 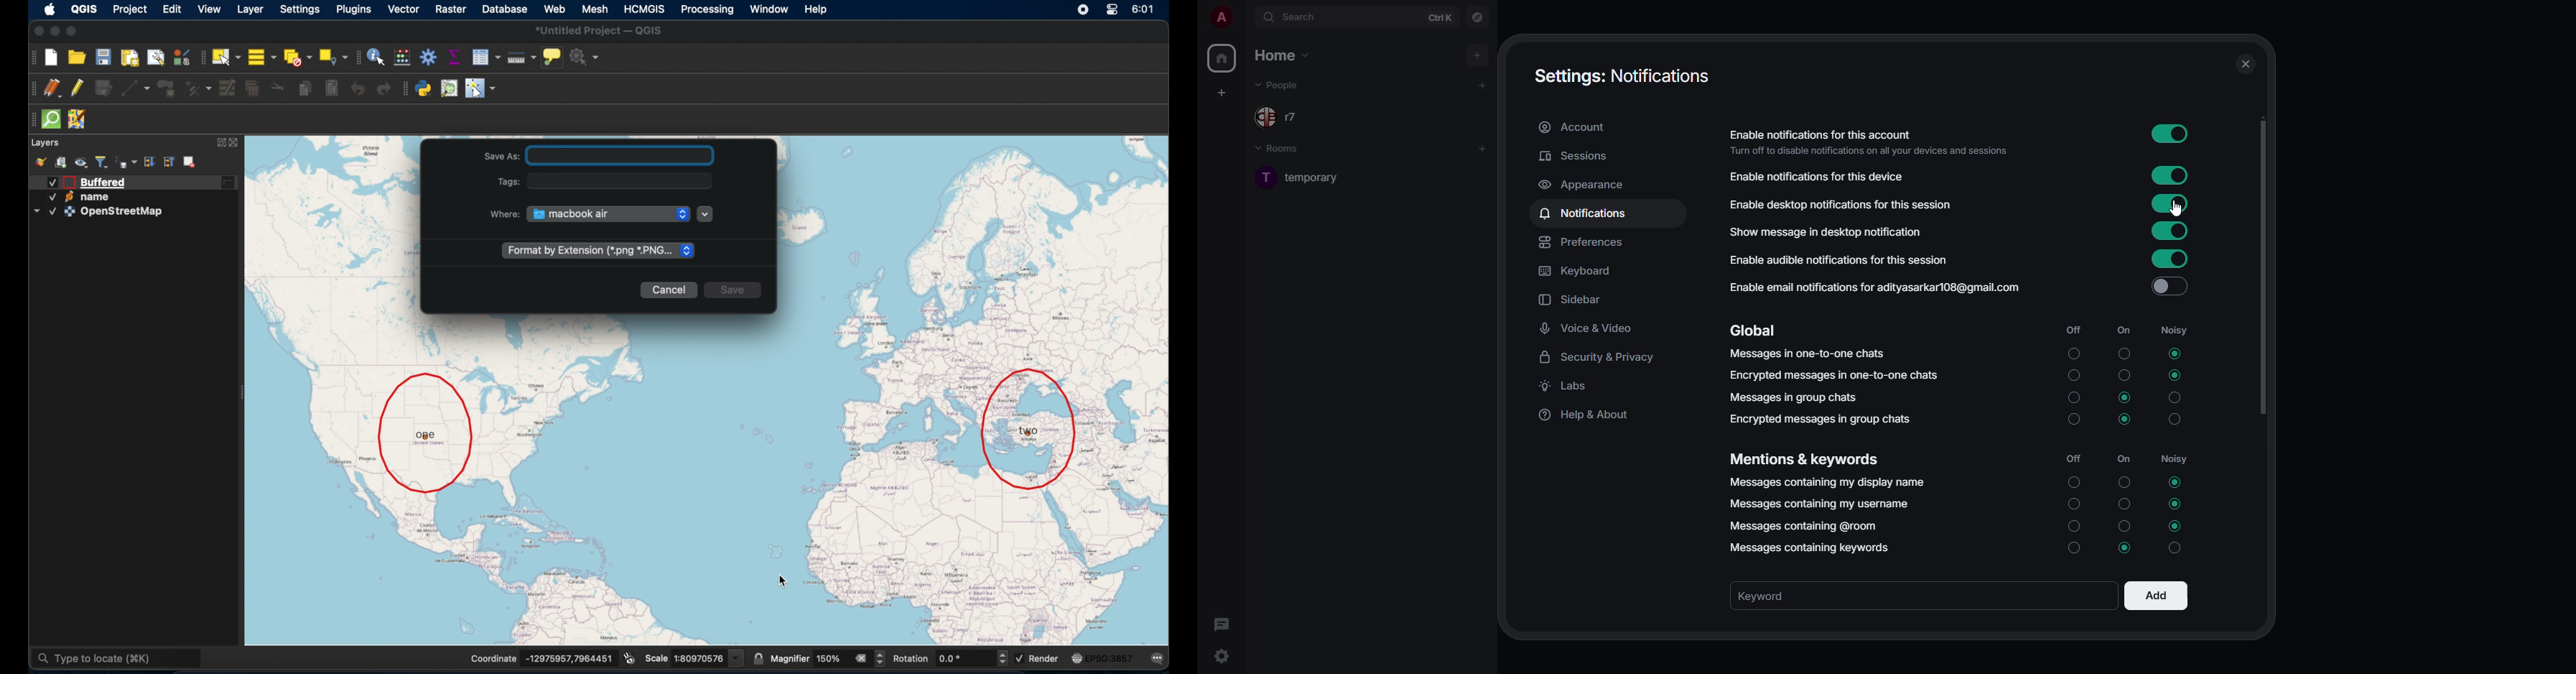 I want to click on Off Unselected, so click(x=2073, y=397).